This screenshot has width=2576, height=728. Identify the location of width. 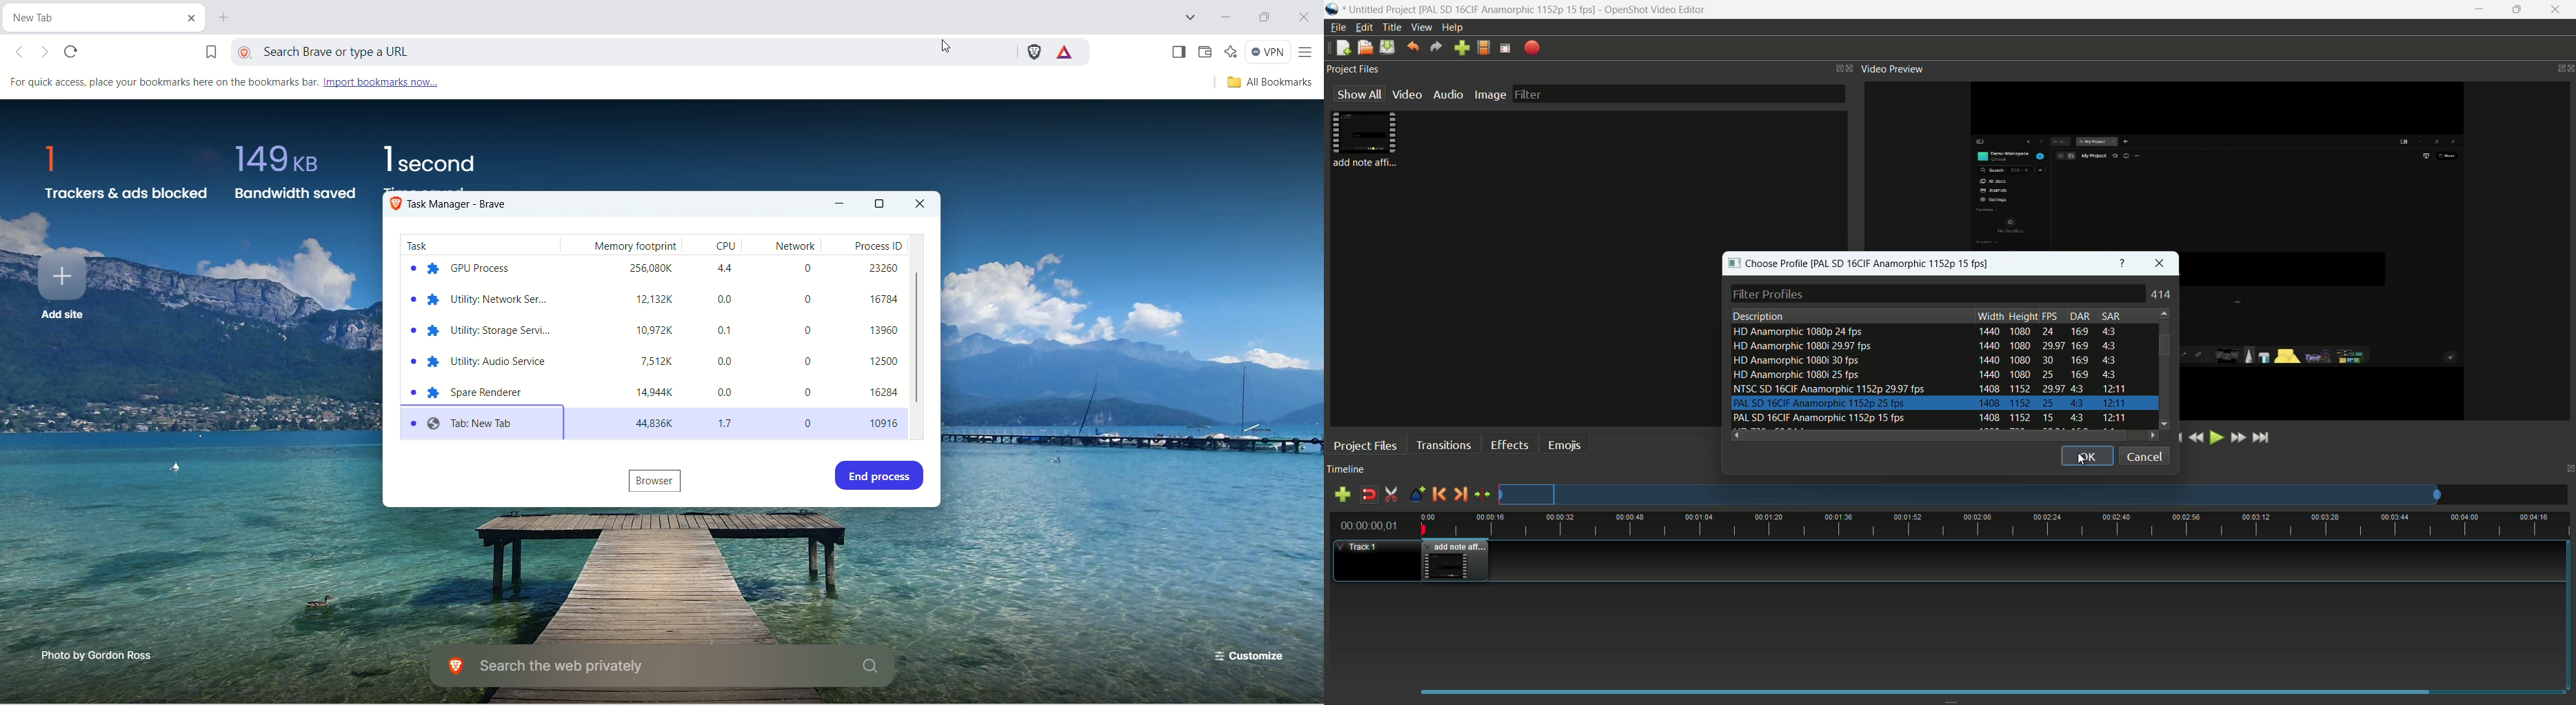
(1991, 316).